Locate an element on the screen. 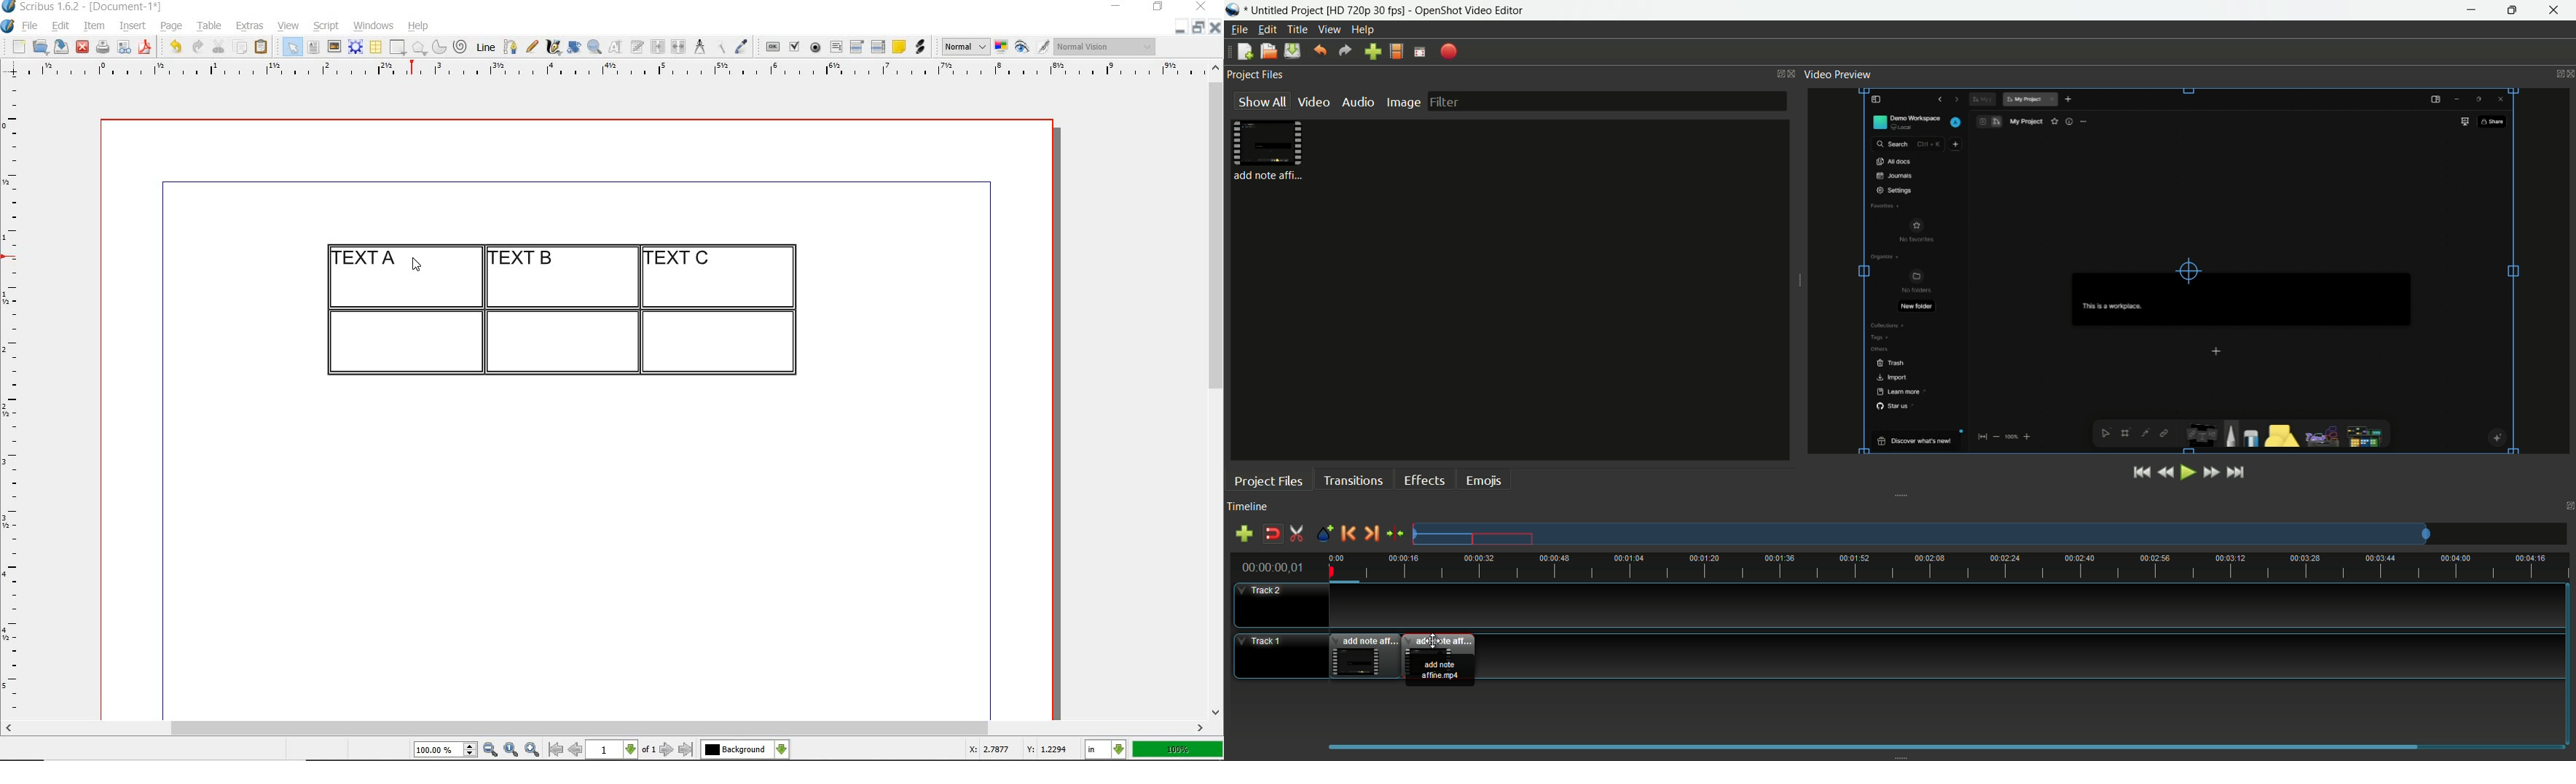 This screenshot has width=2576, height=784. image frame is located at coordinates (335, 47).